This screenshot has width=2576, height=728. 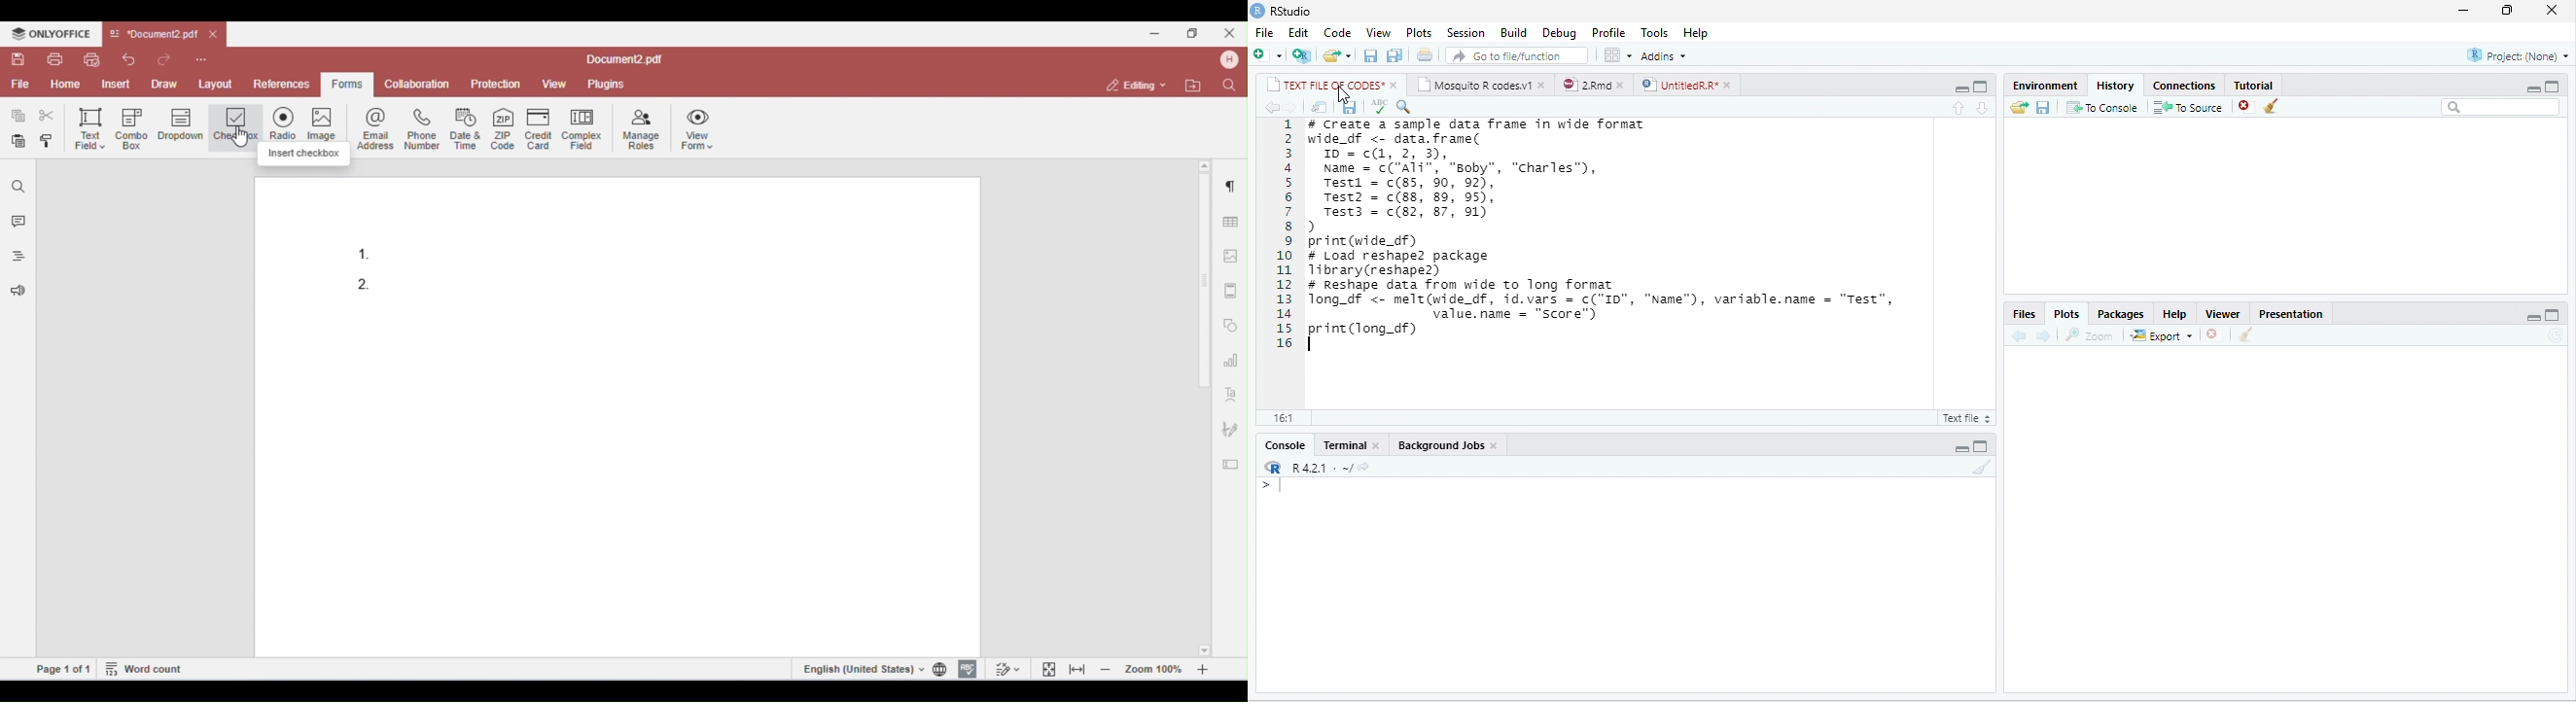 I want to click on close, so click(x=2553, y=10).